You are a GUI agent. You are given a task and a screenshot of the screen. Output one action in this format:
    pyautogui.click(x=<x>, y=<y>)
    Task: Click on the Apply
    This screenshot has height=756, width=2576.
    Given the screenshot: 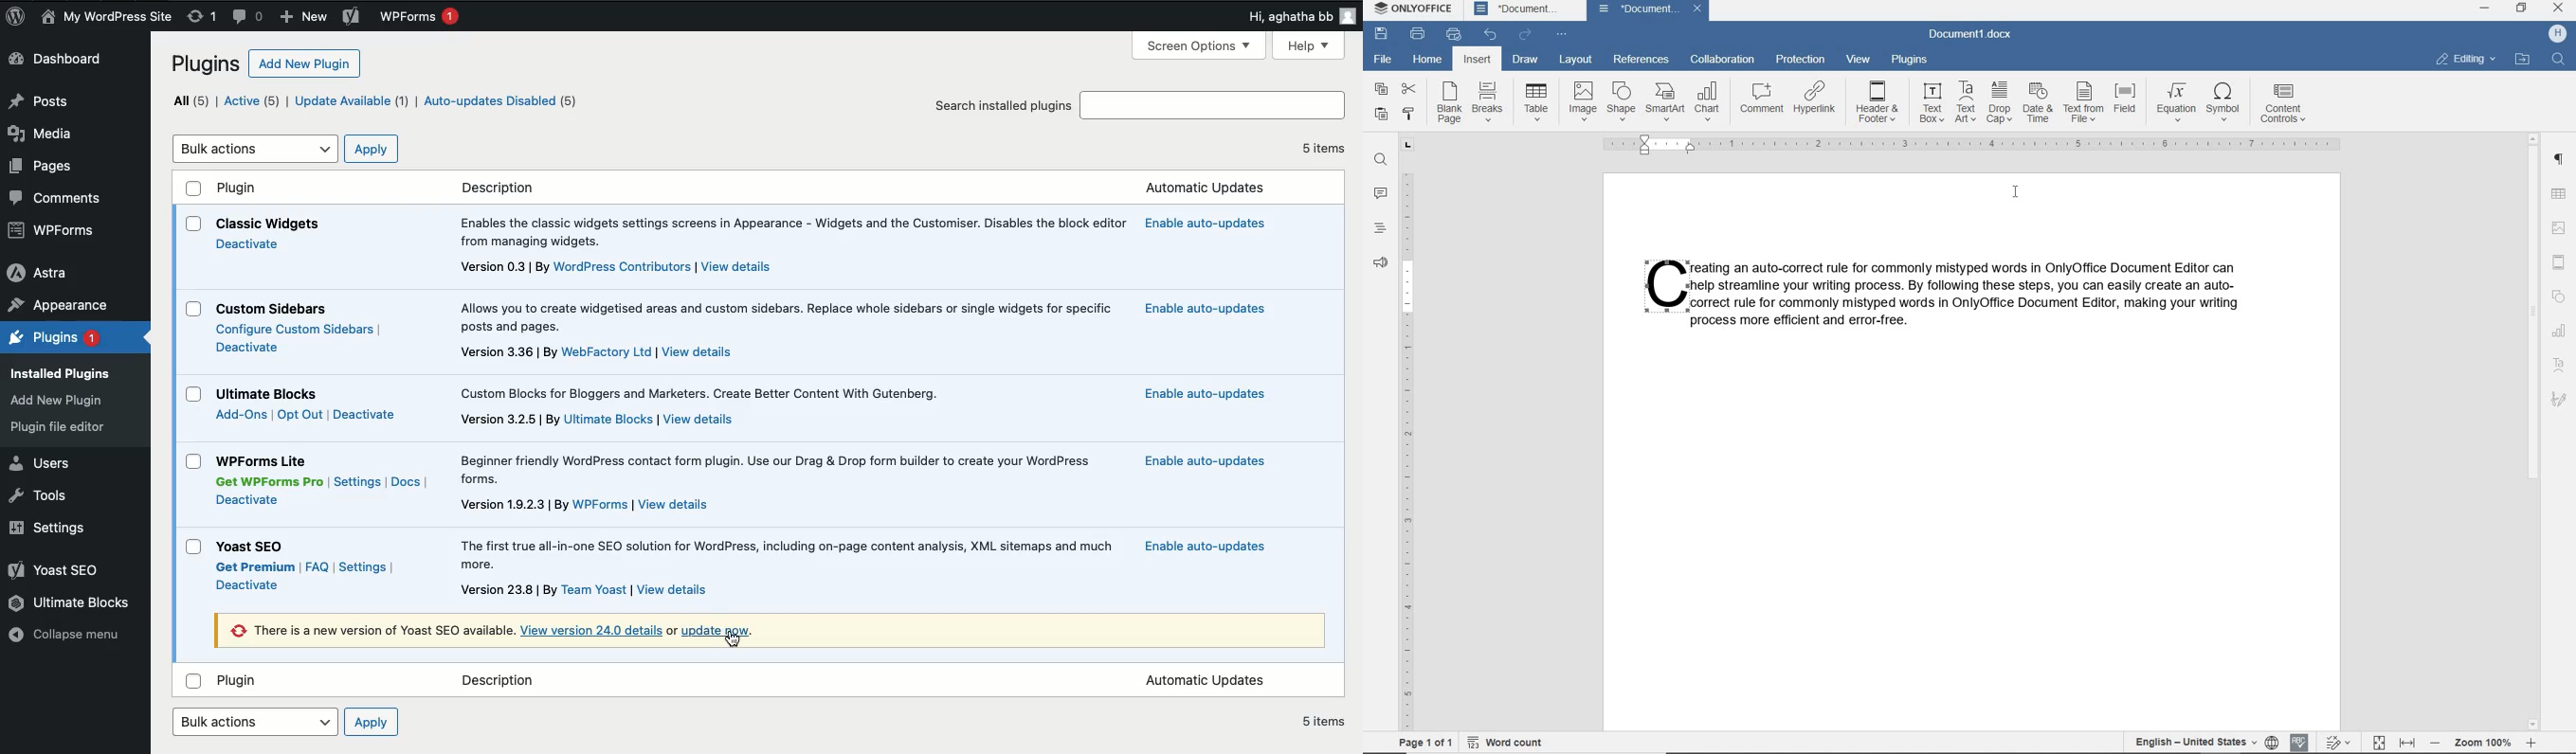 What is the action you would take?
    pyautogui.click(x=372, y=721)
    